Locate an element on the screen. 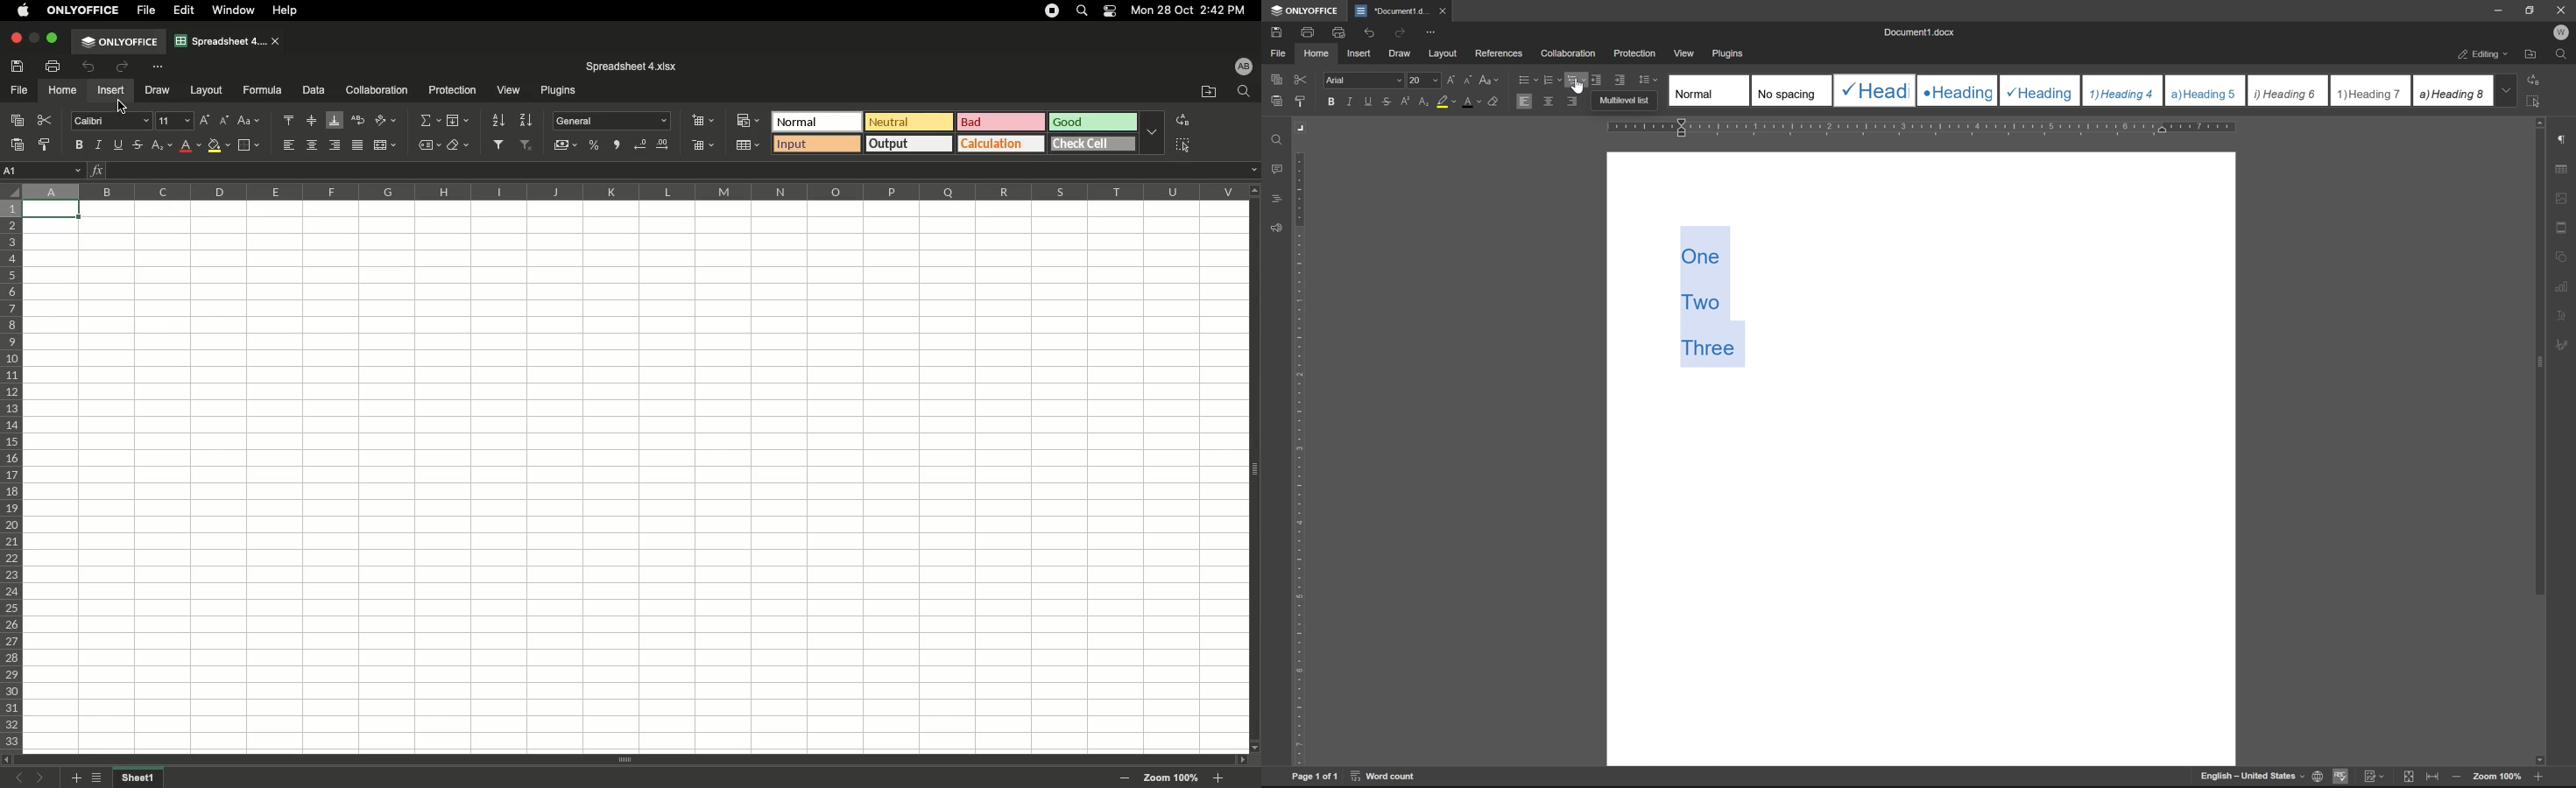 This screenshot has width=2576, height=812. decrement font case is located at coordinates (1465, 78).